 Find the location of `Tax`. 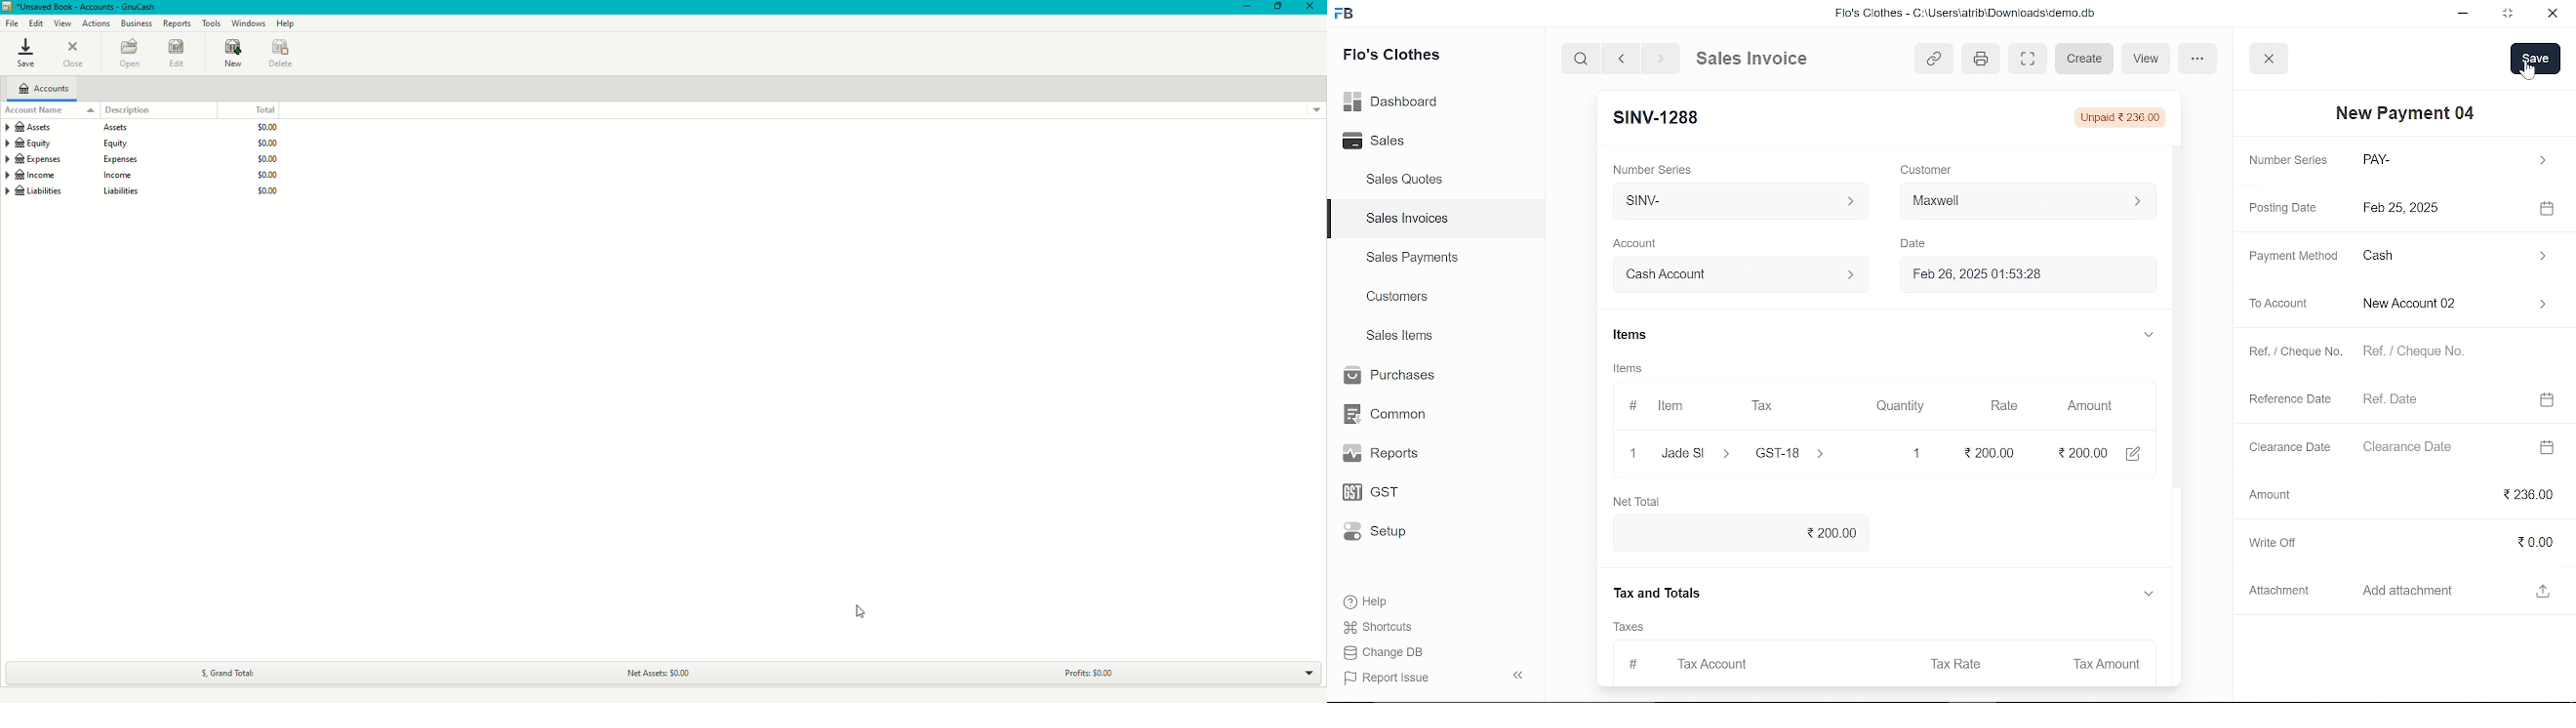

Tax is located at coordinates (1762, 404).